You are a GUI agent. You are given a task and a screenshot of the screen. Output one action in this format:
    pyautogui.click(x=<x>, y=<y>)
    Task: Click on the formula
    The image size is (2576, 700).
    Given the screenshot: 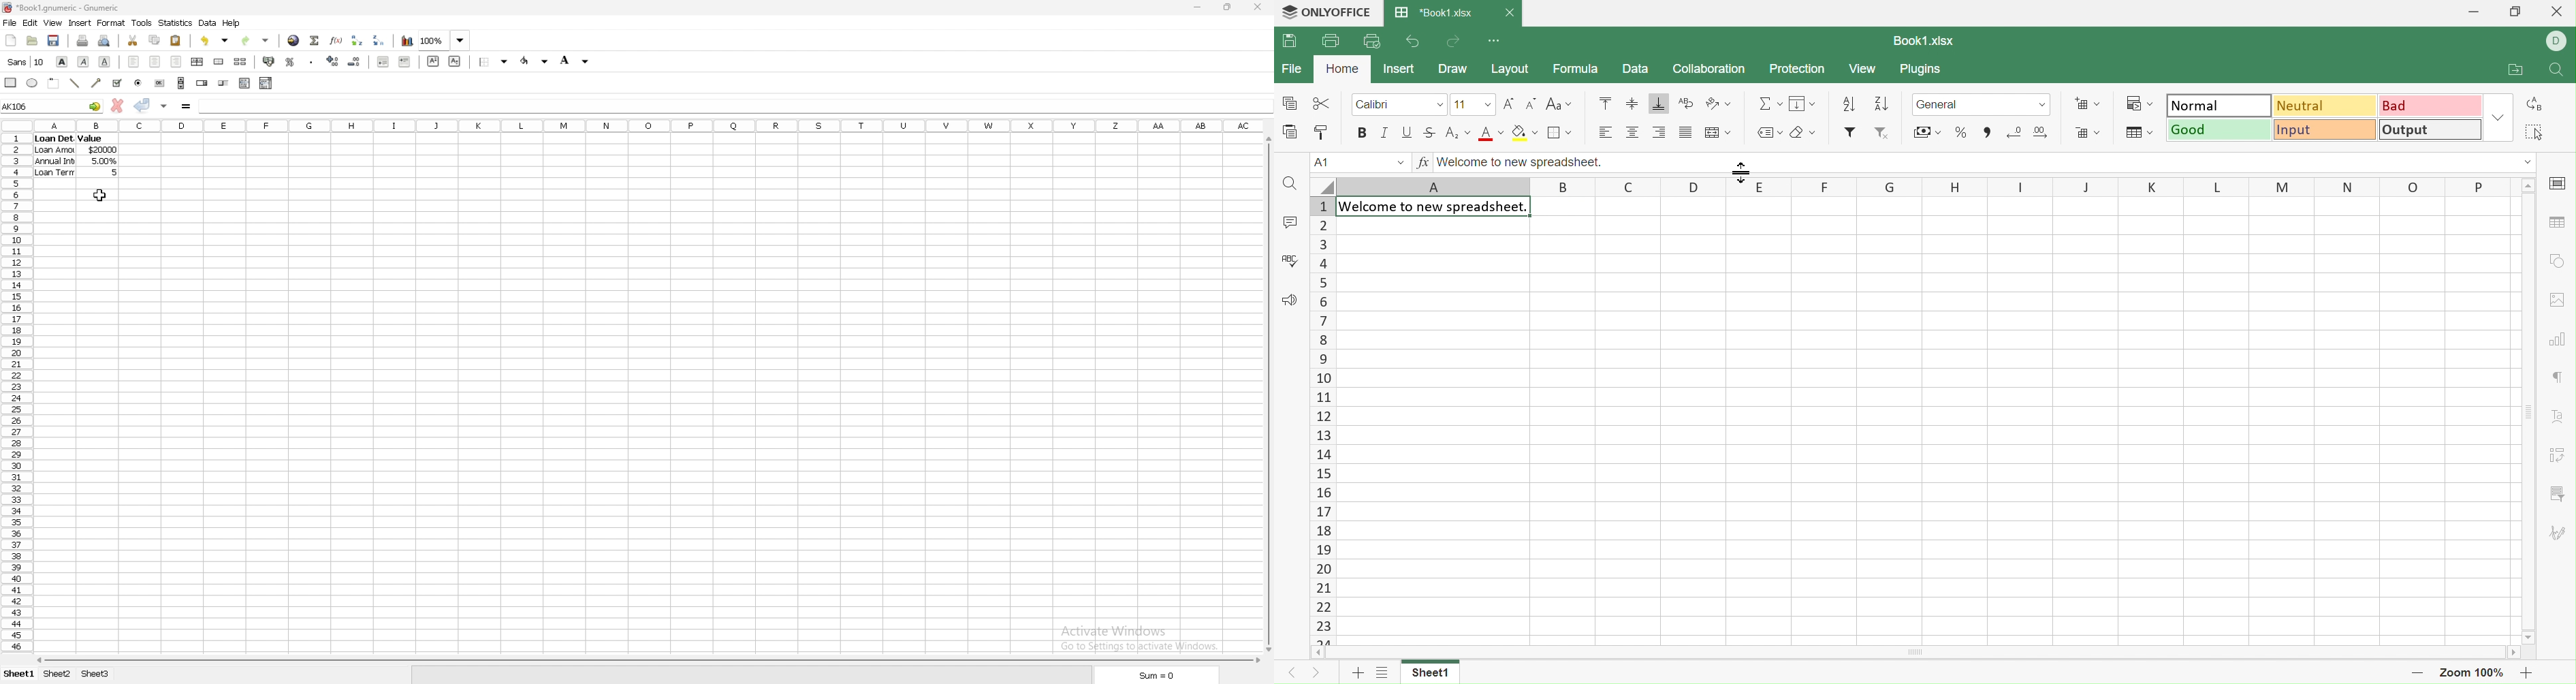 What is the action you would take?
    pyautogui.click(x=186, y=107)
    